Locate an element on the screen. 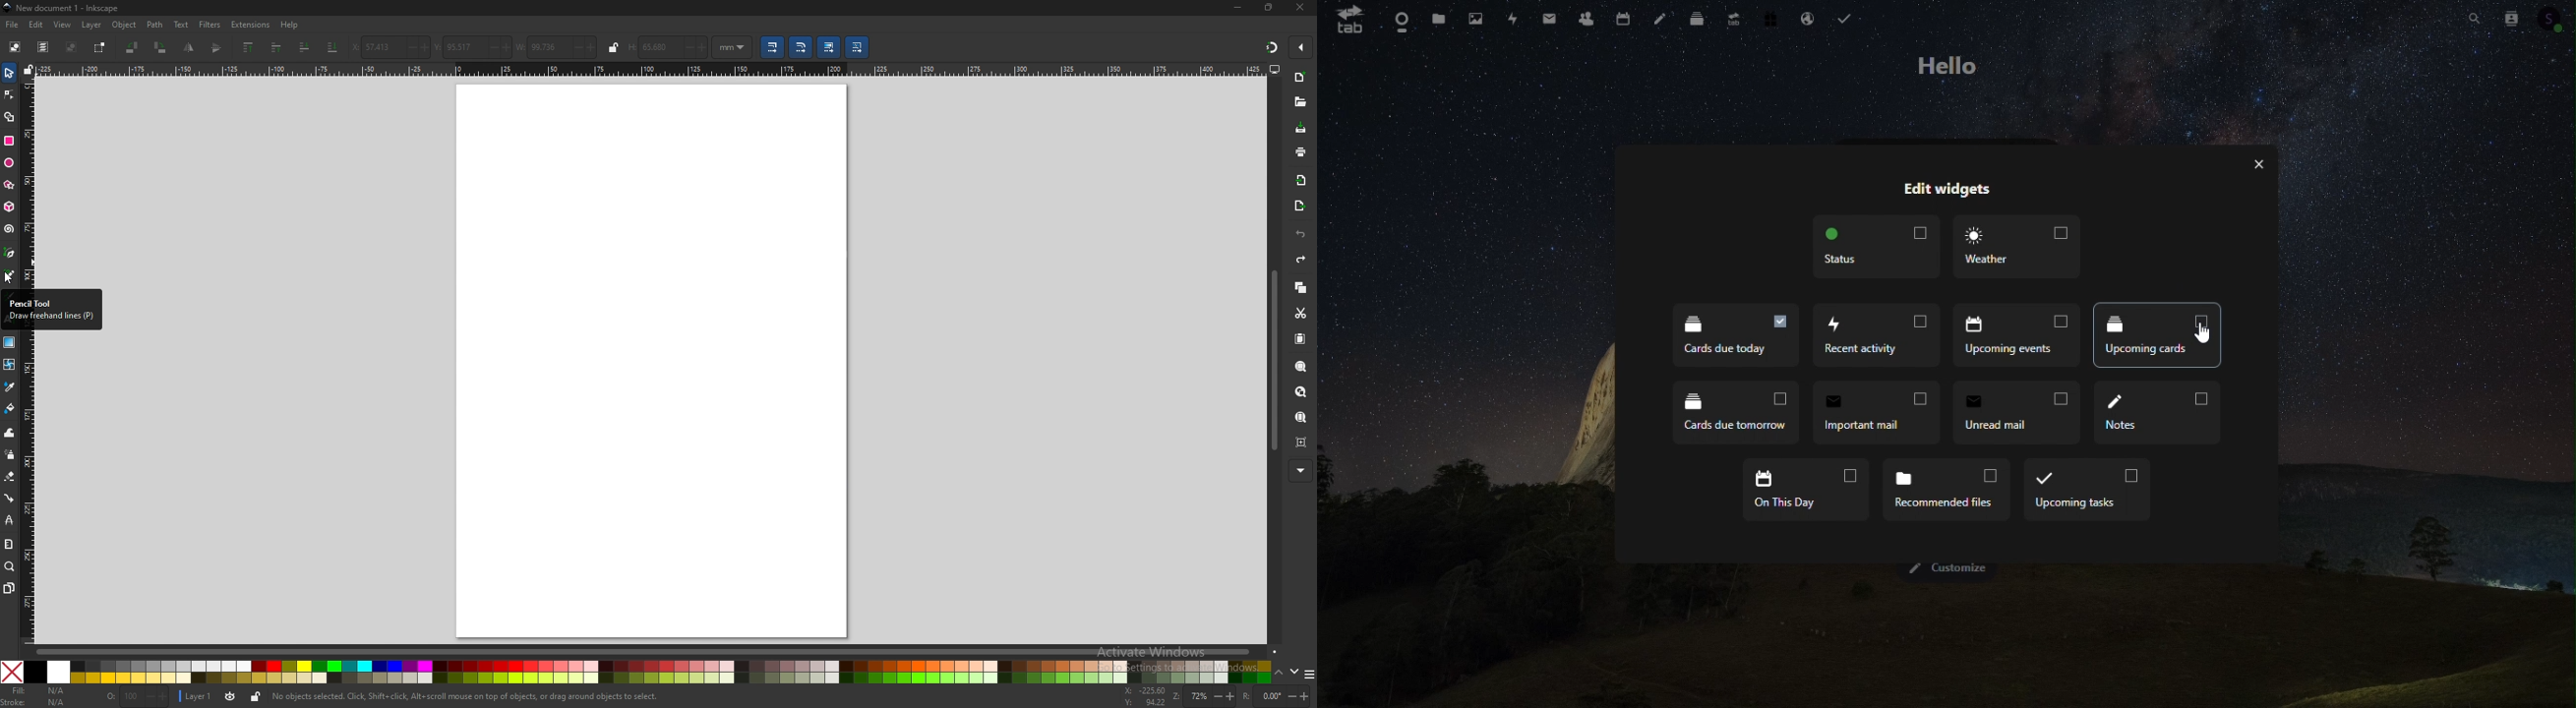  ellipse is located at coordinates (10, 163).